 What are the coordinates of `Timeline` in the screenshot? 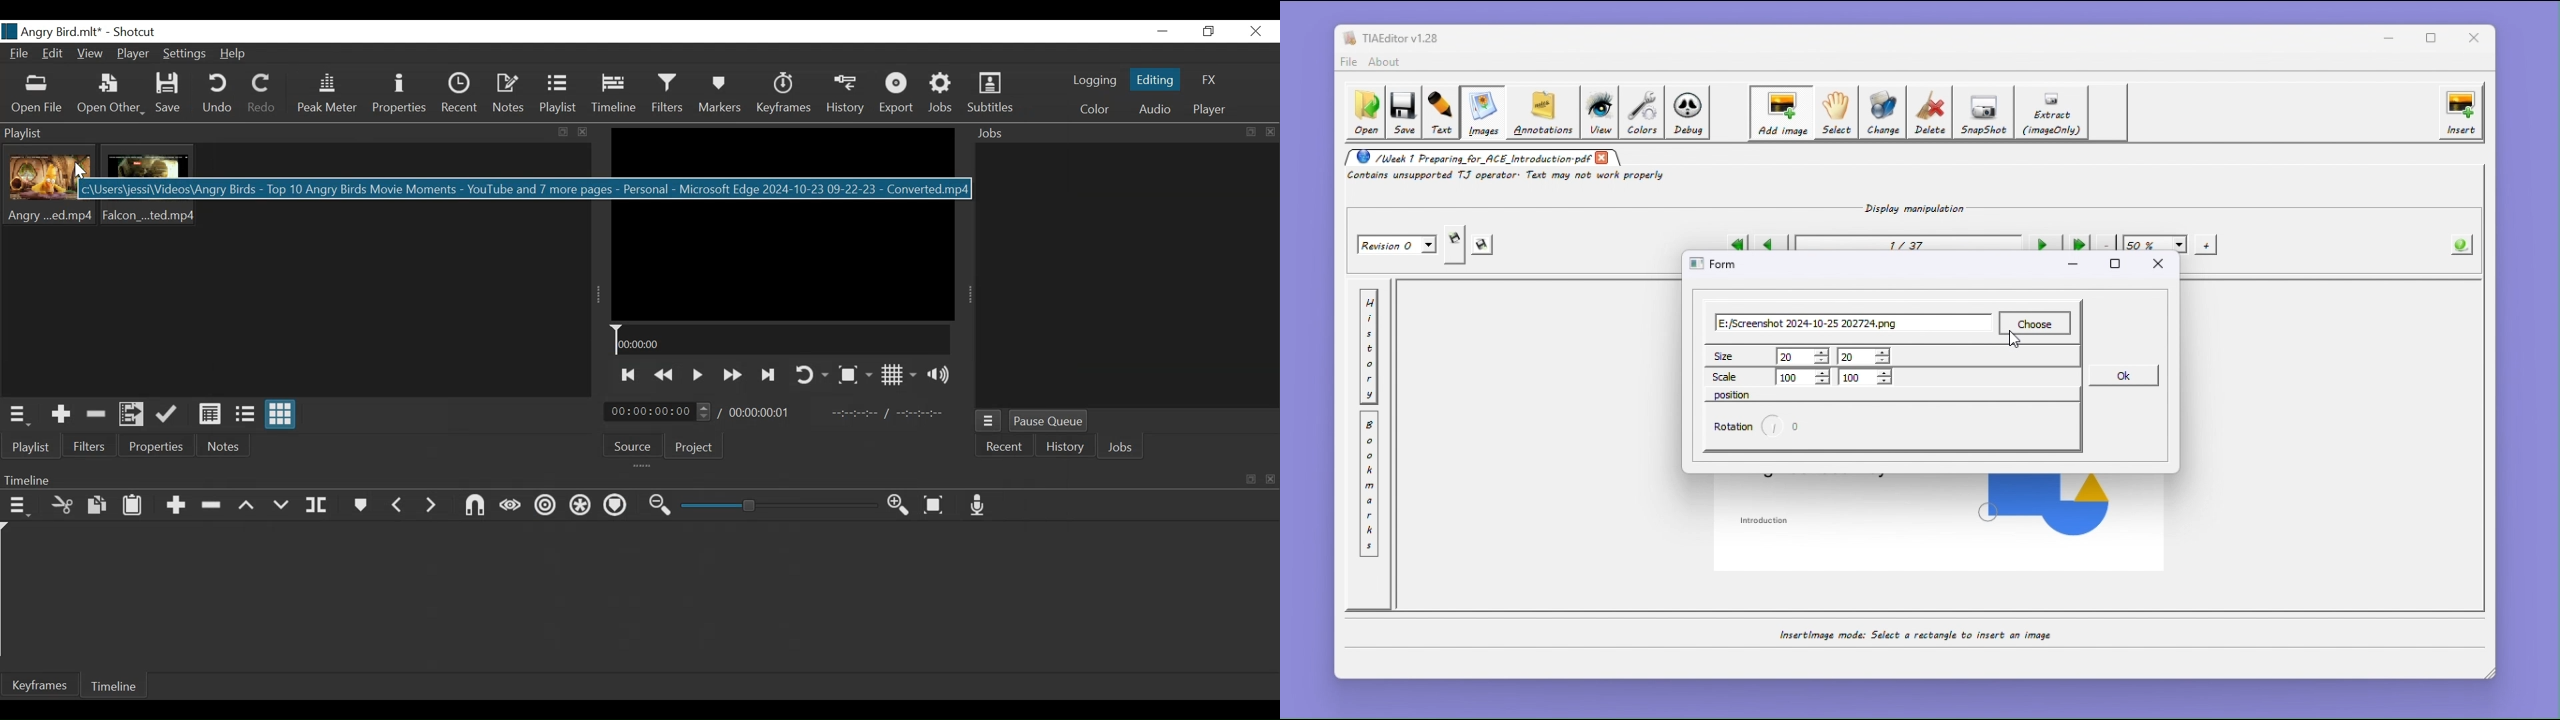 It's located at (115, 685).